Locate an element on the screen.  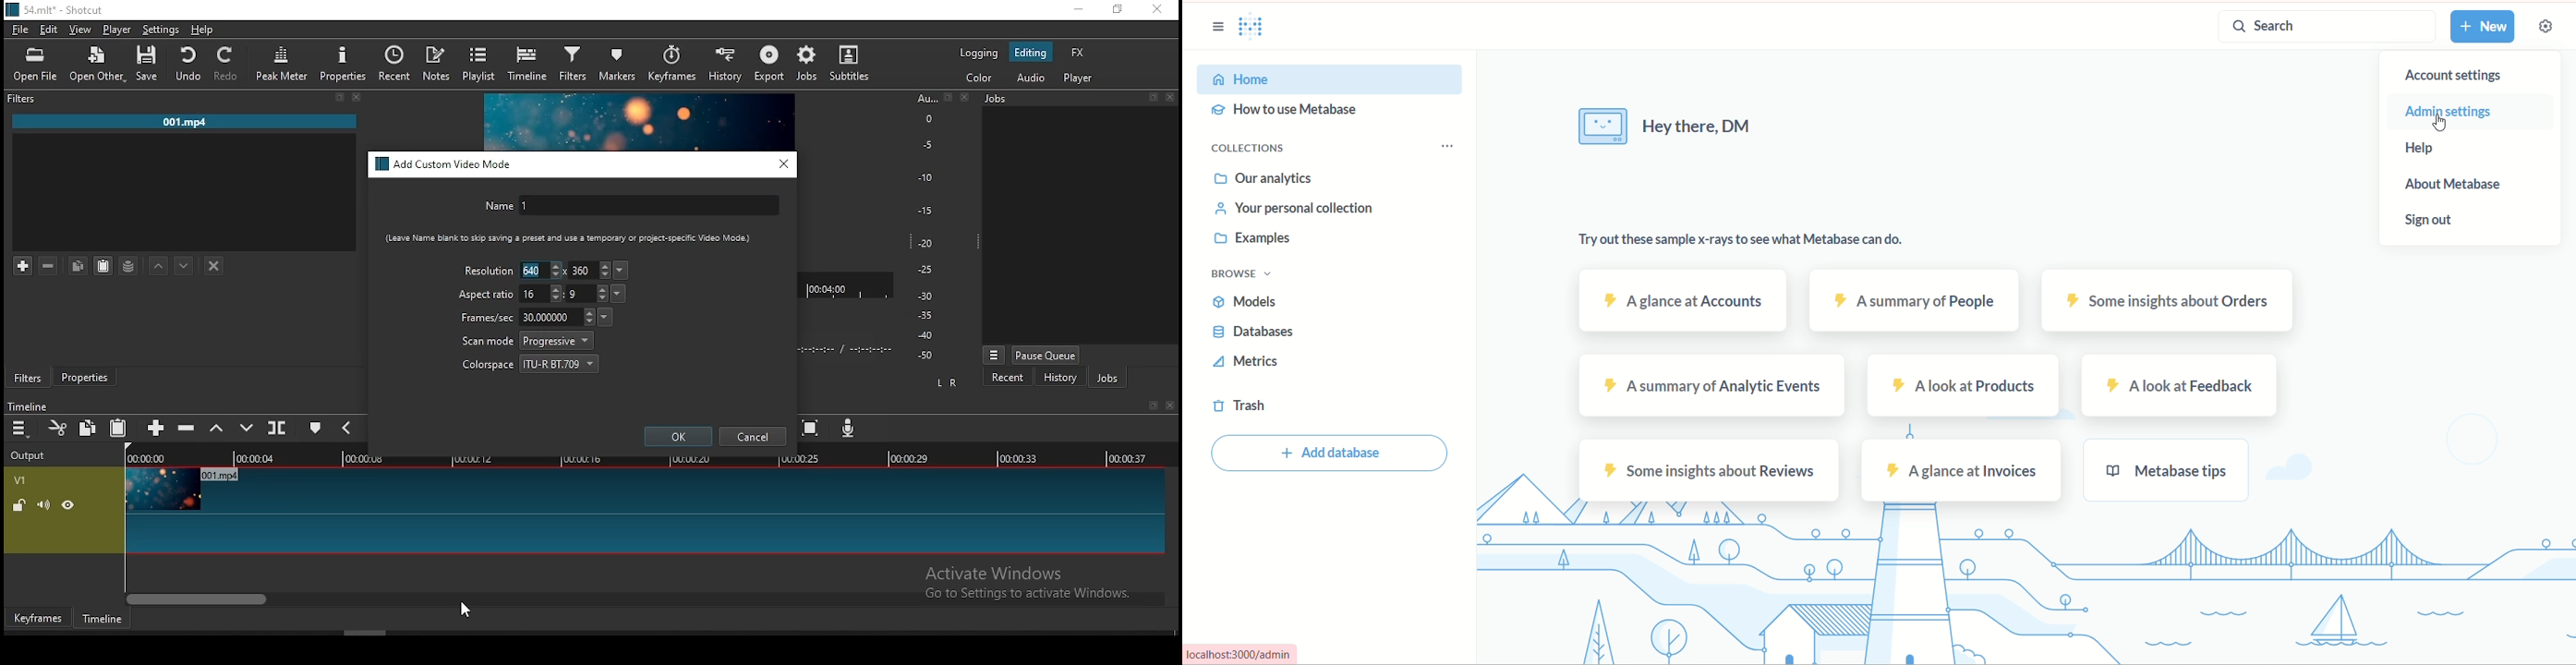
properties is located at coordinates (83, 374).